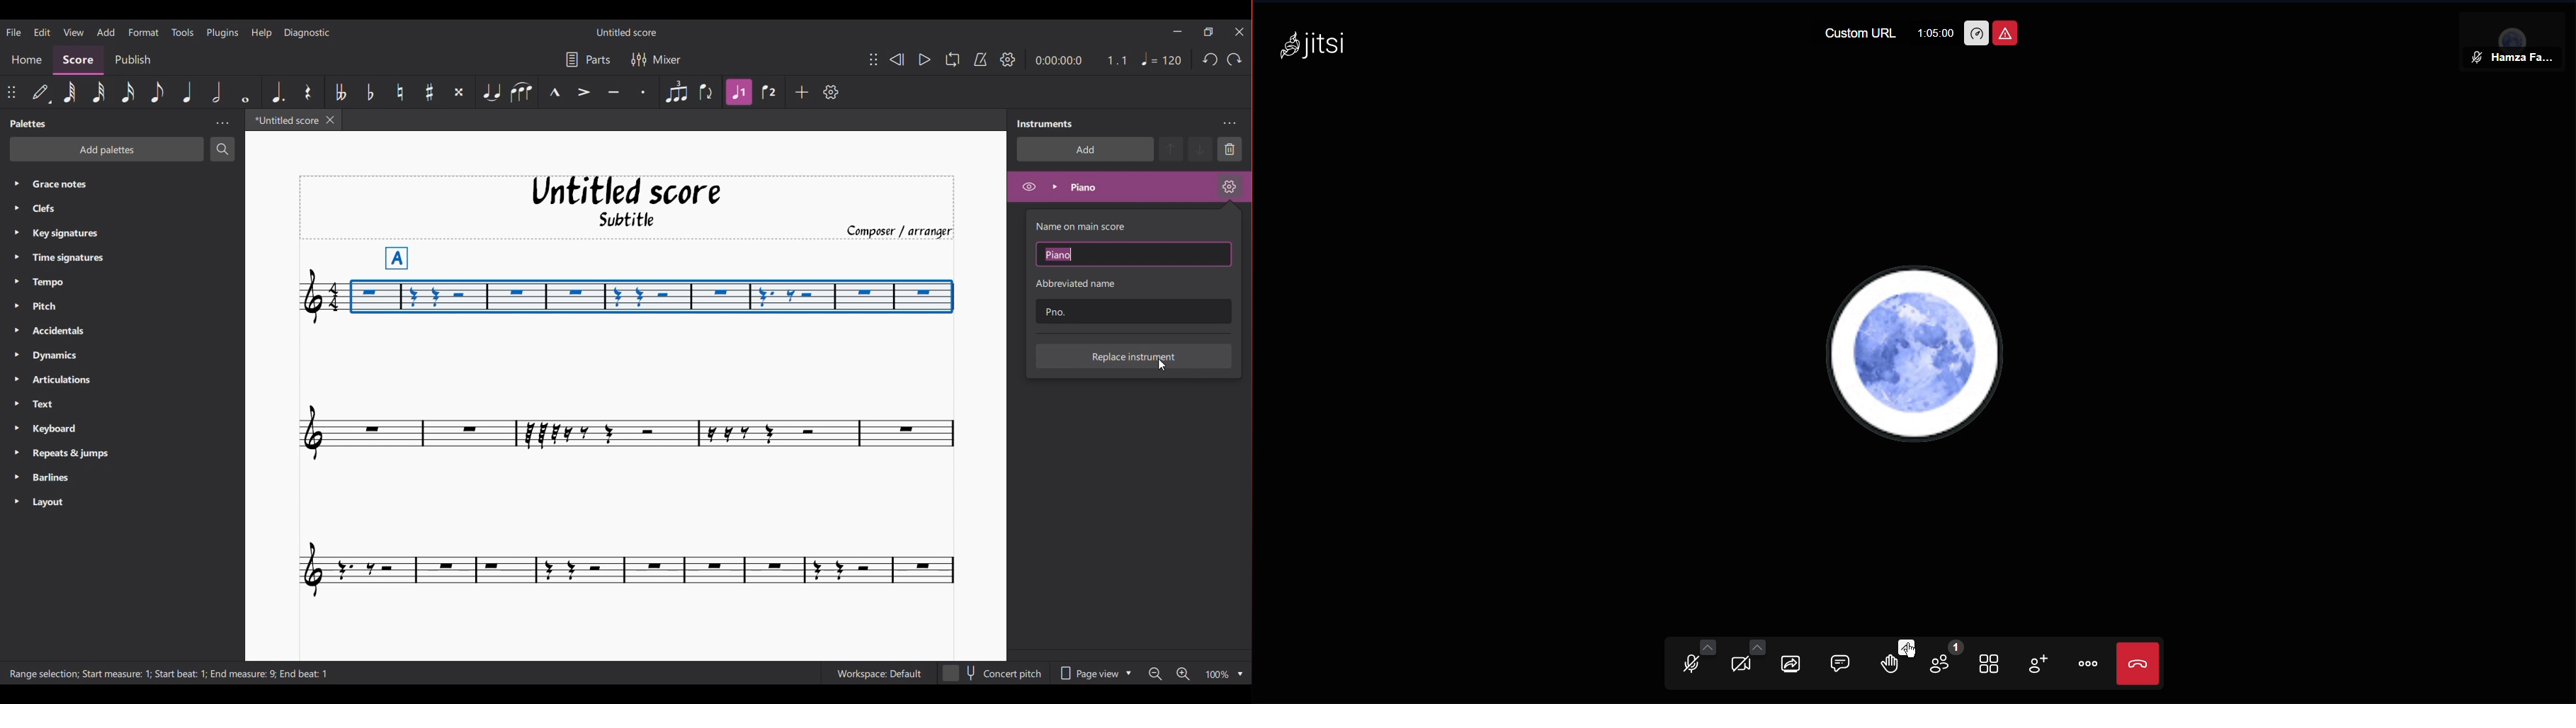  Describe the element at coordinates (1229, 186) in the screenshot. I see `Piano settings` at that location.